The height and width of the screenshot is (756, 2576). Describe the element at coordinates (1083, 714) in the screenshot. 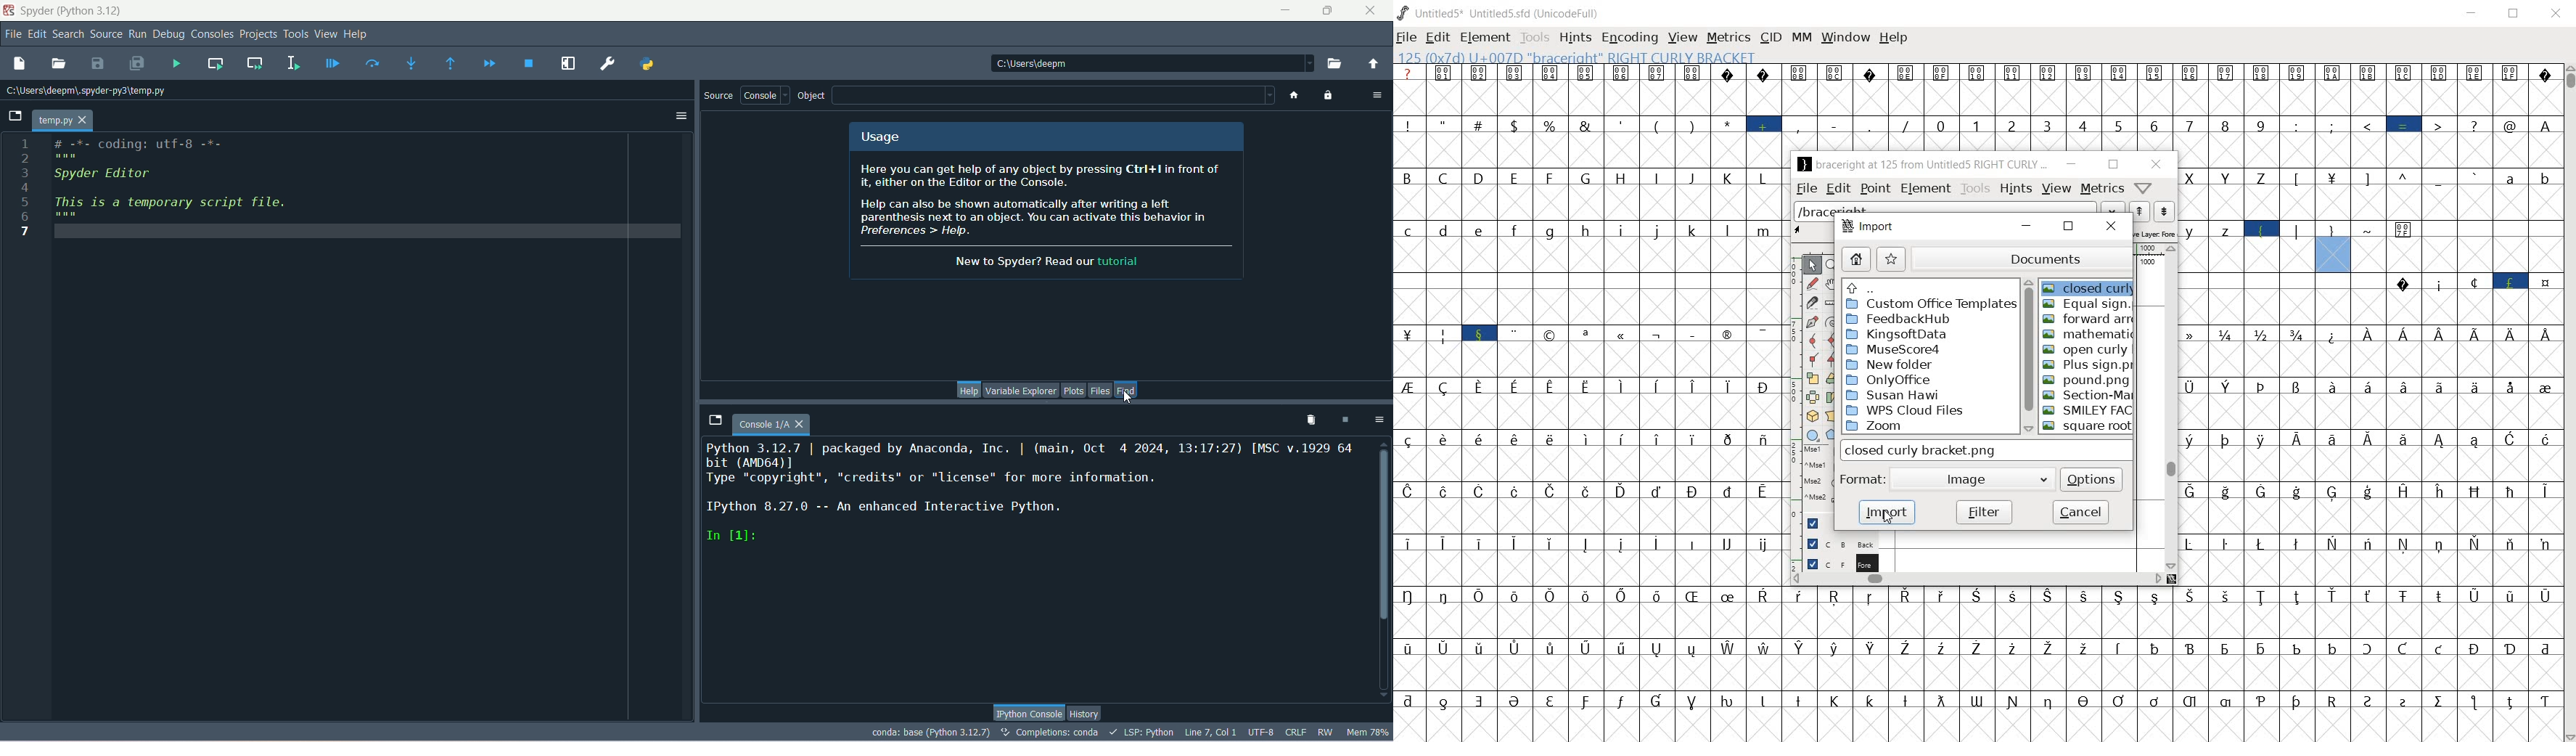

I see `history` at that location.